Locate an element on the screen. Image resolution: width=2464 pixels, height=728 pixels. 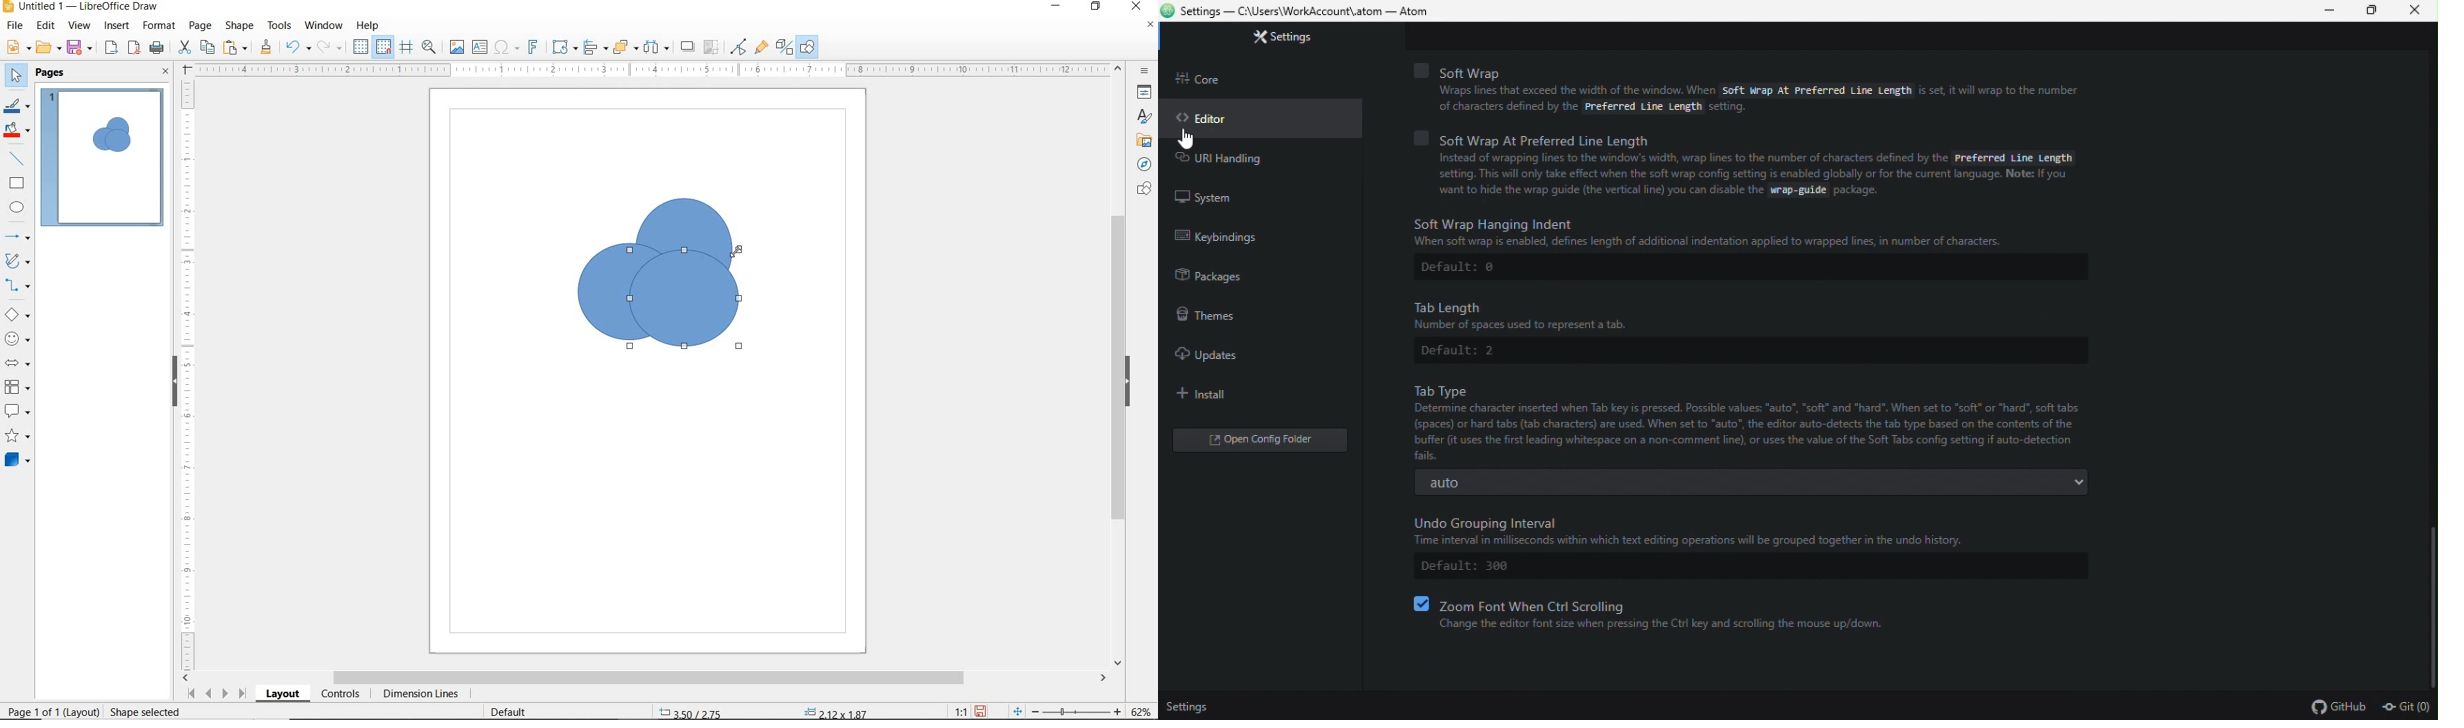
TOOLS is located at coordinates (279, 25).